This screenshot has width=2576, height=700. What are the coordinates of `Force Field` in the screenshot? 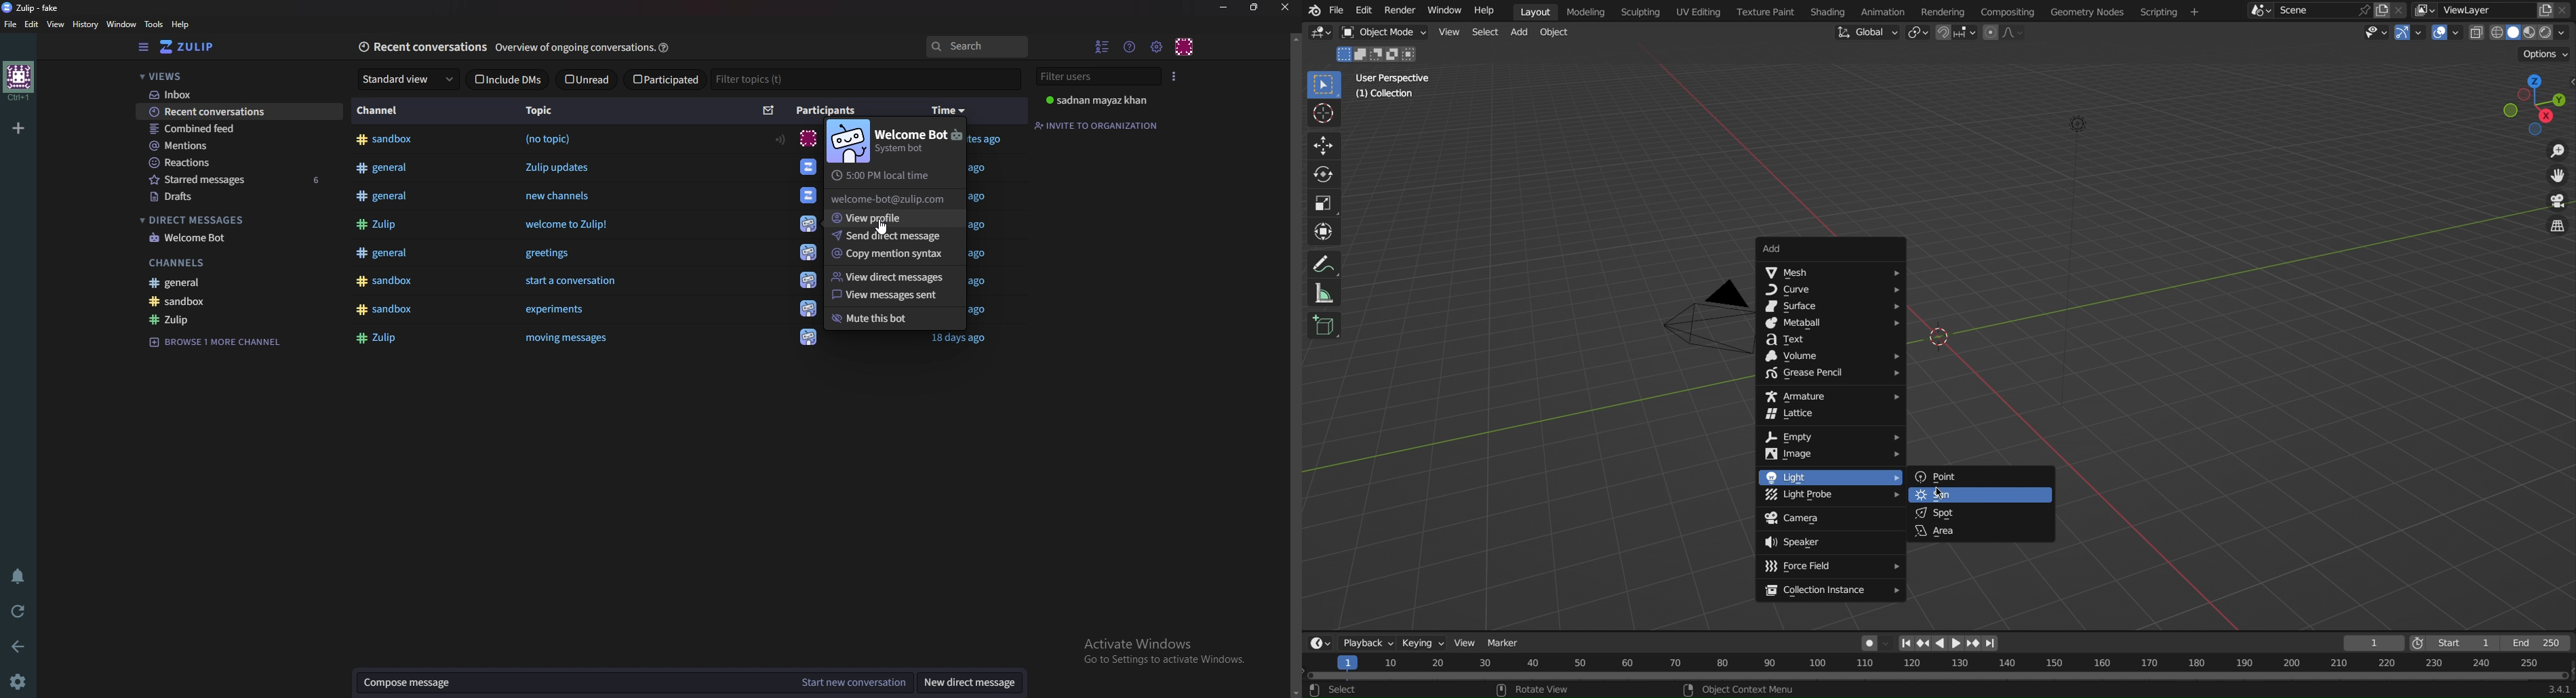 It's located at (1831, 567).